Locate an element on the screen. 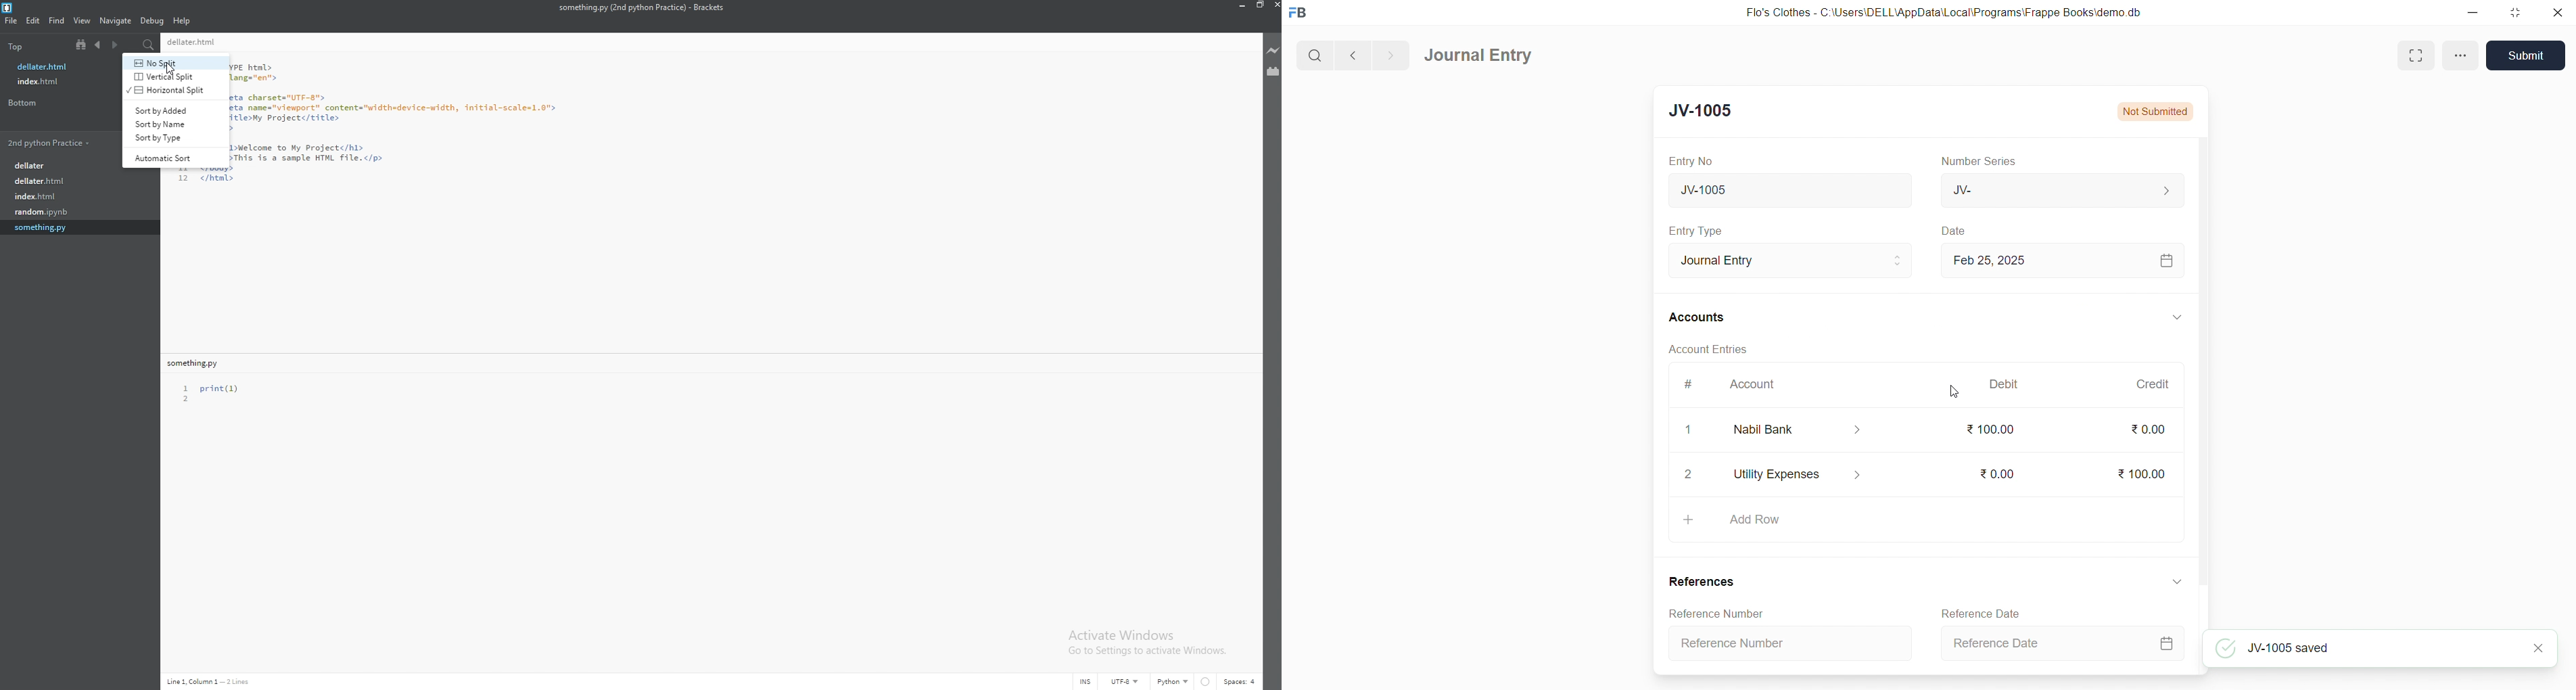 Image resolution: width=2576 pixels, height=700 pixels. spaces is located at coordinates (1242, 681).